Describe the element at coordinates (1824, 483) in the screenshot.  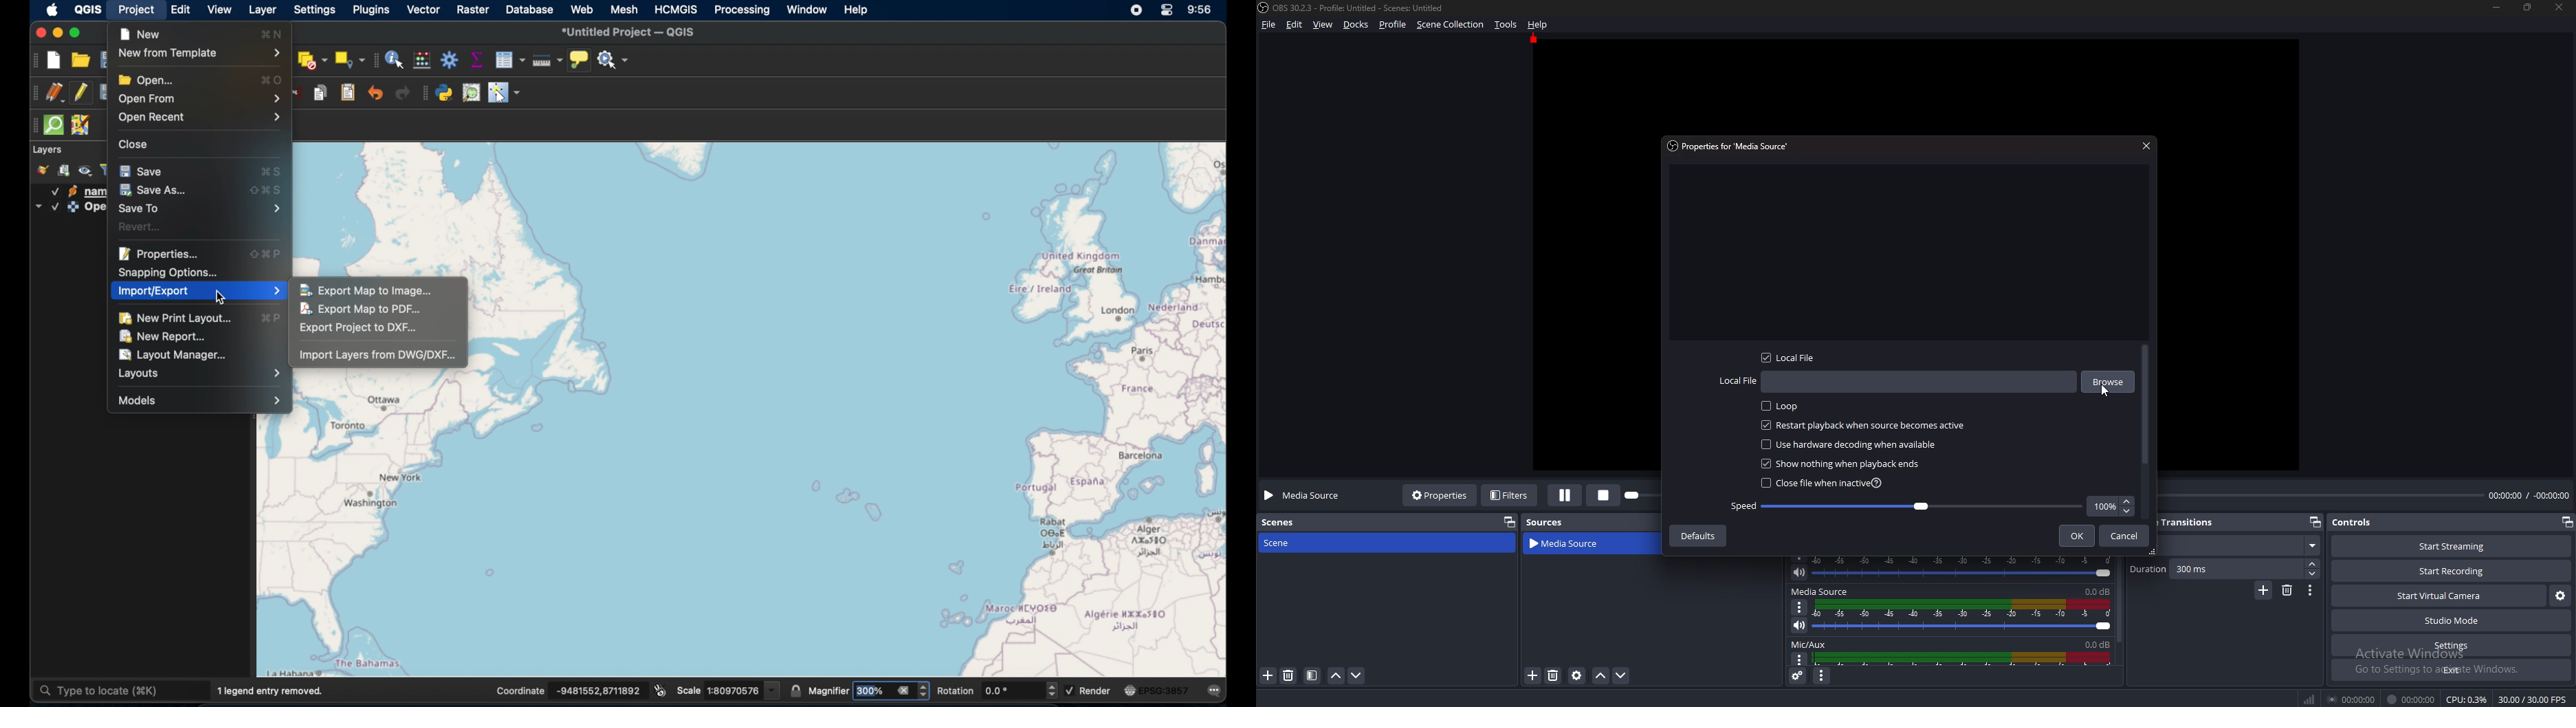
I see `Close file when inactive` at that location.